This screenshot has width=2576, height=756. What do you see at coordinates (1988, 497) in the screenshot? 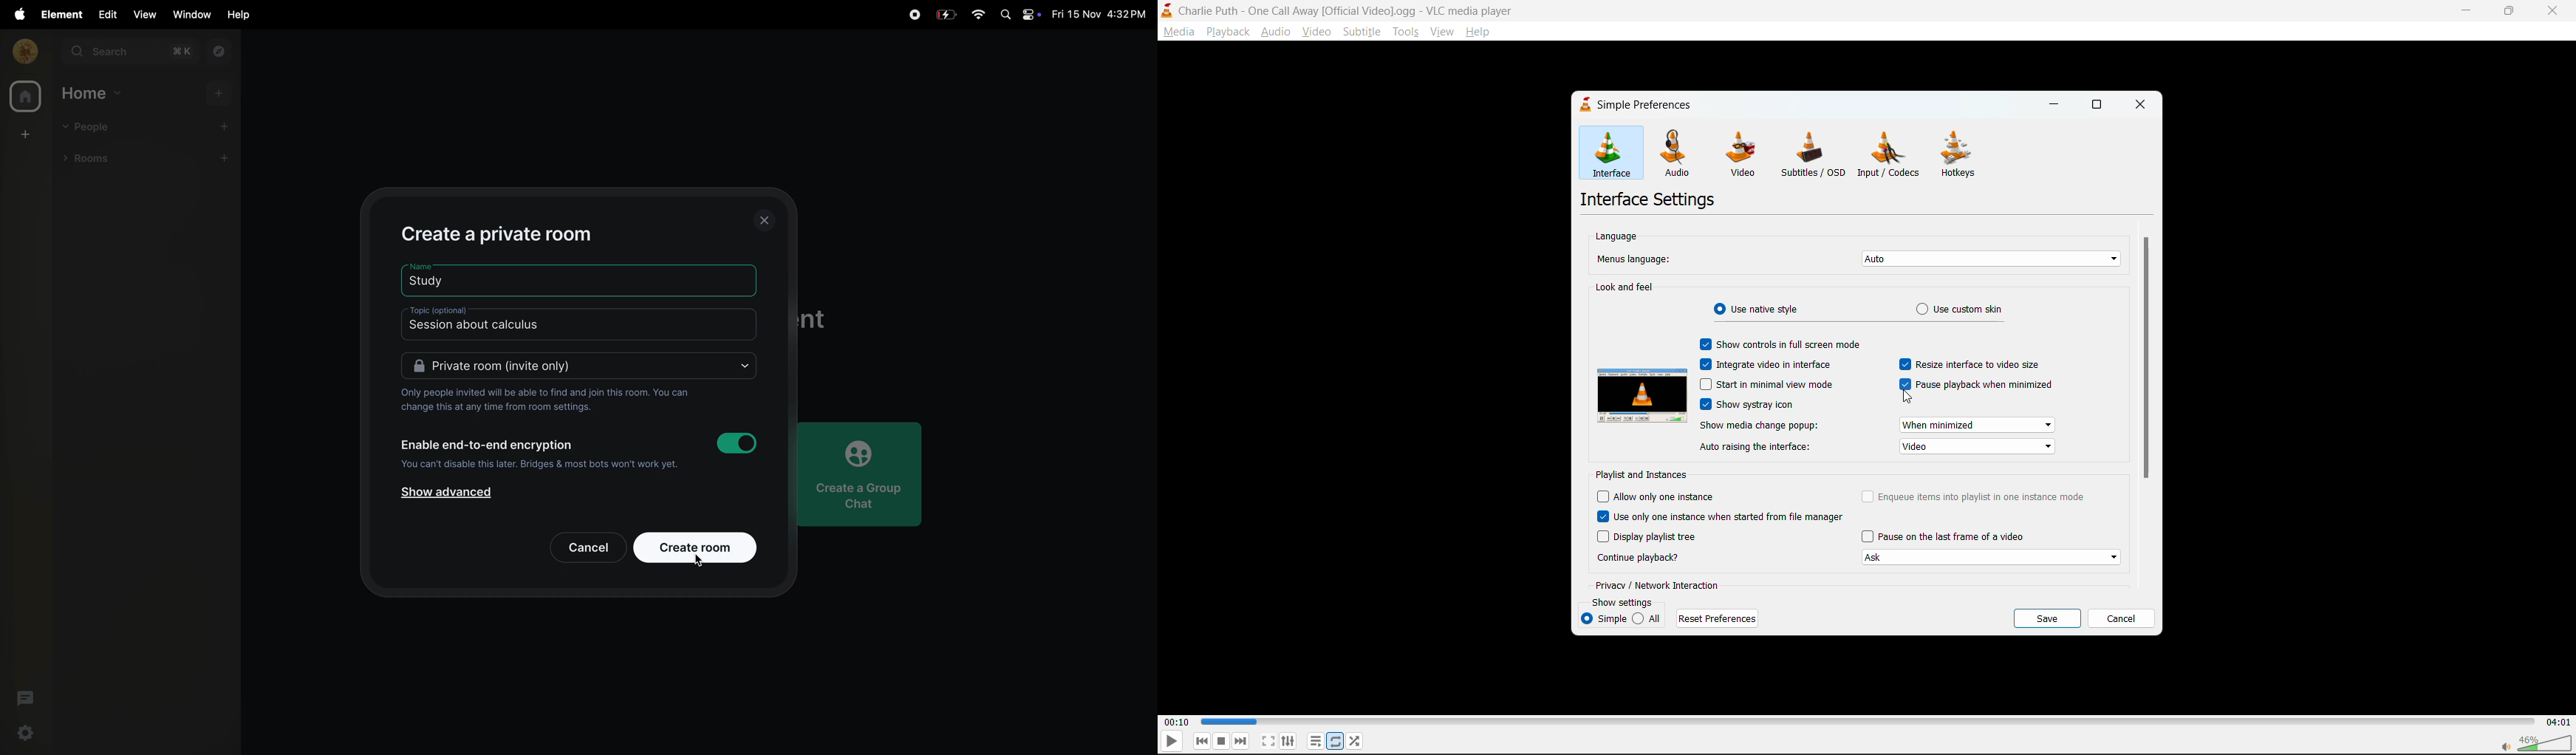
I see `enqueue items` at bounding box center [1988, 497].